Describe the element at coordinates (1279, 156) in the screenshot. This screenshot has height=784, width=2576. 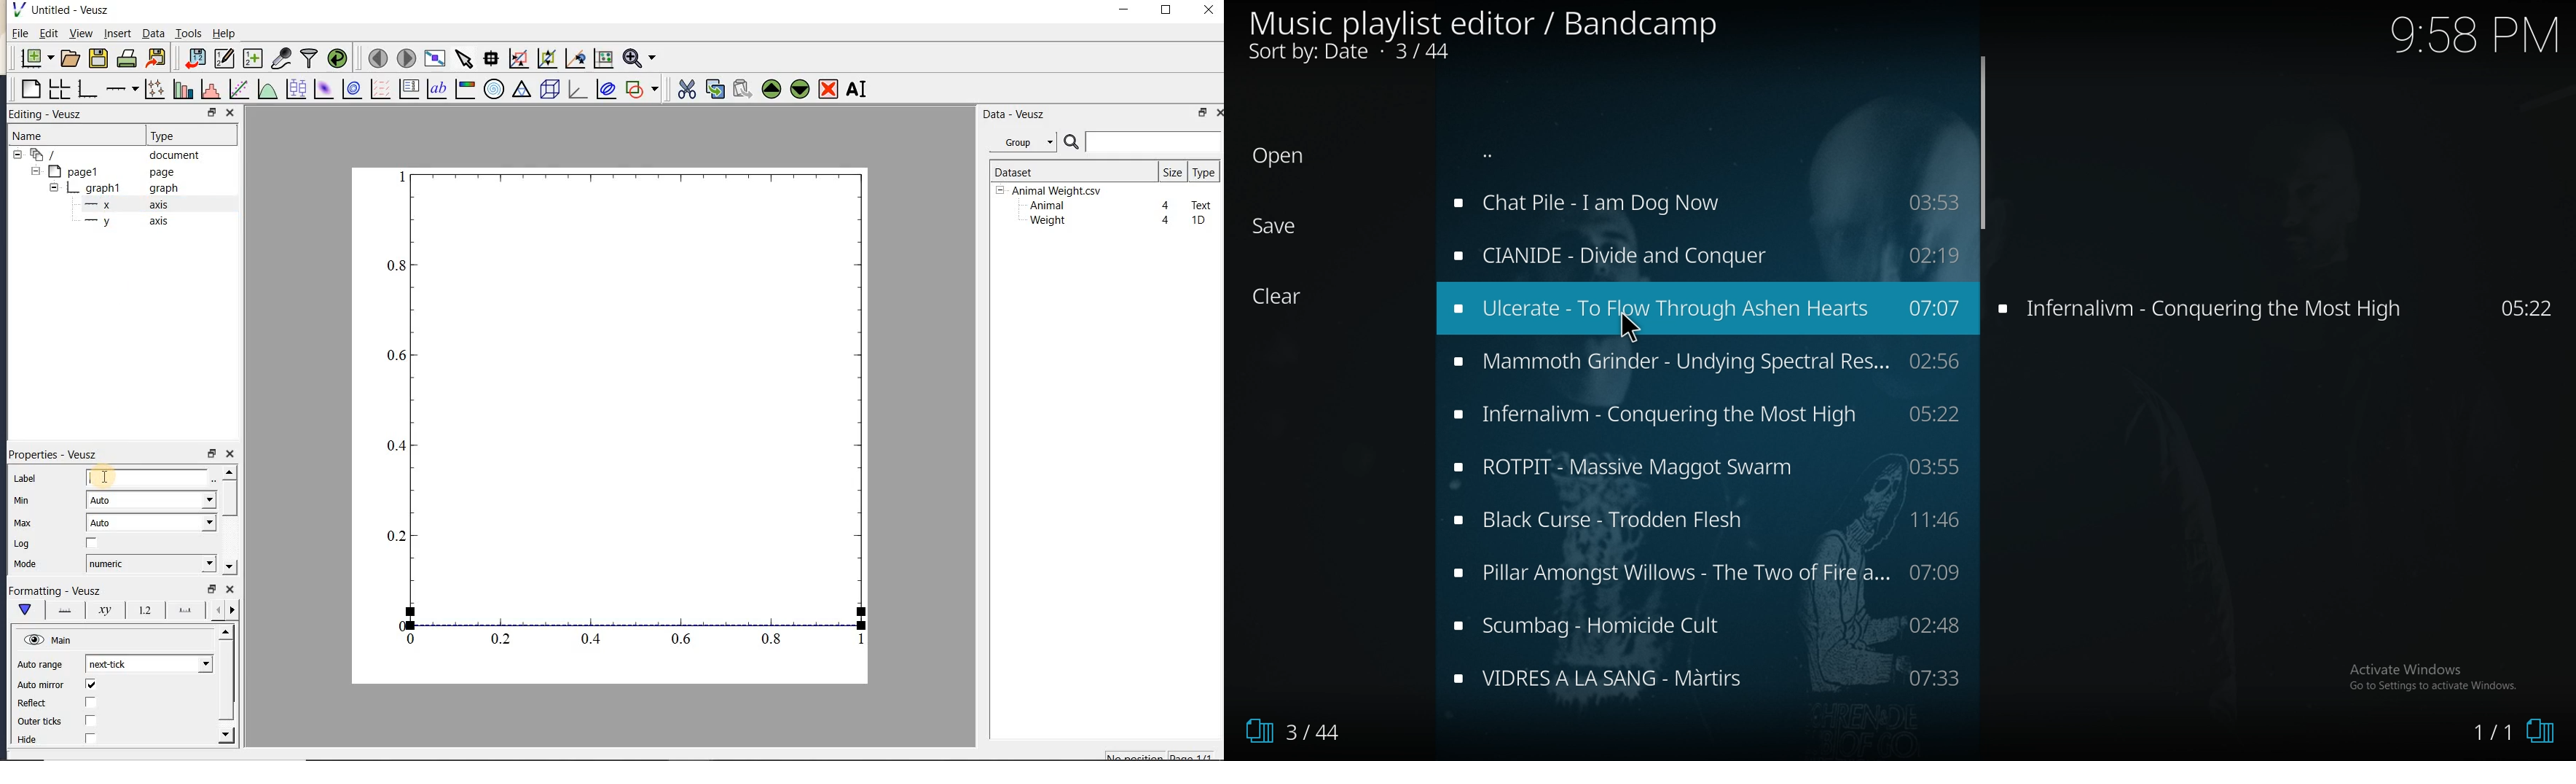
I see `Open` at that location.